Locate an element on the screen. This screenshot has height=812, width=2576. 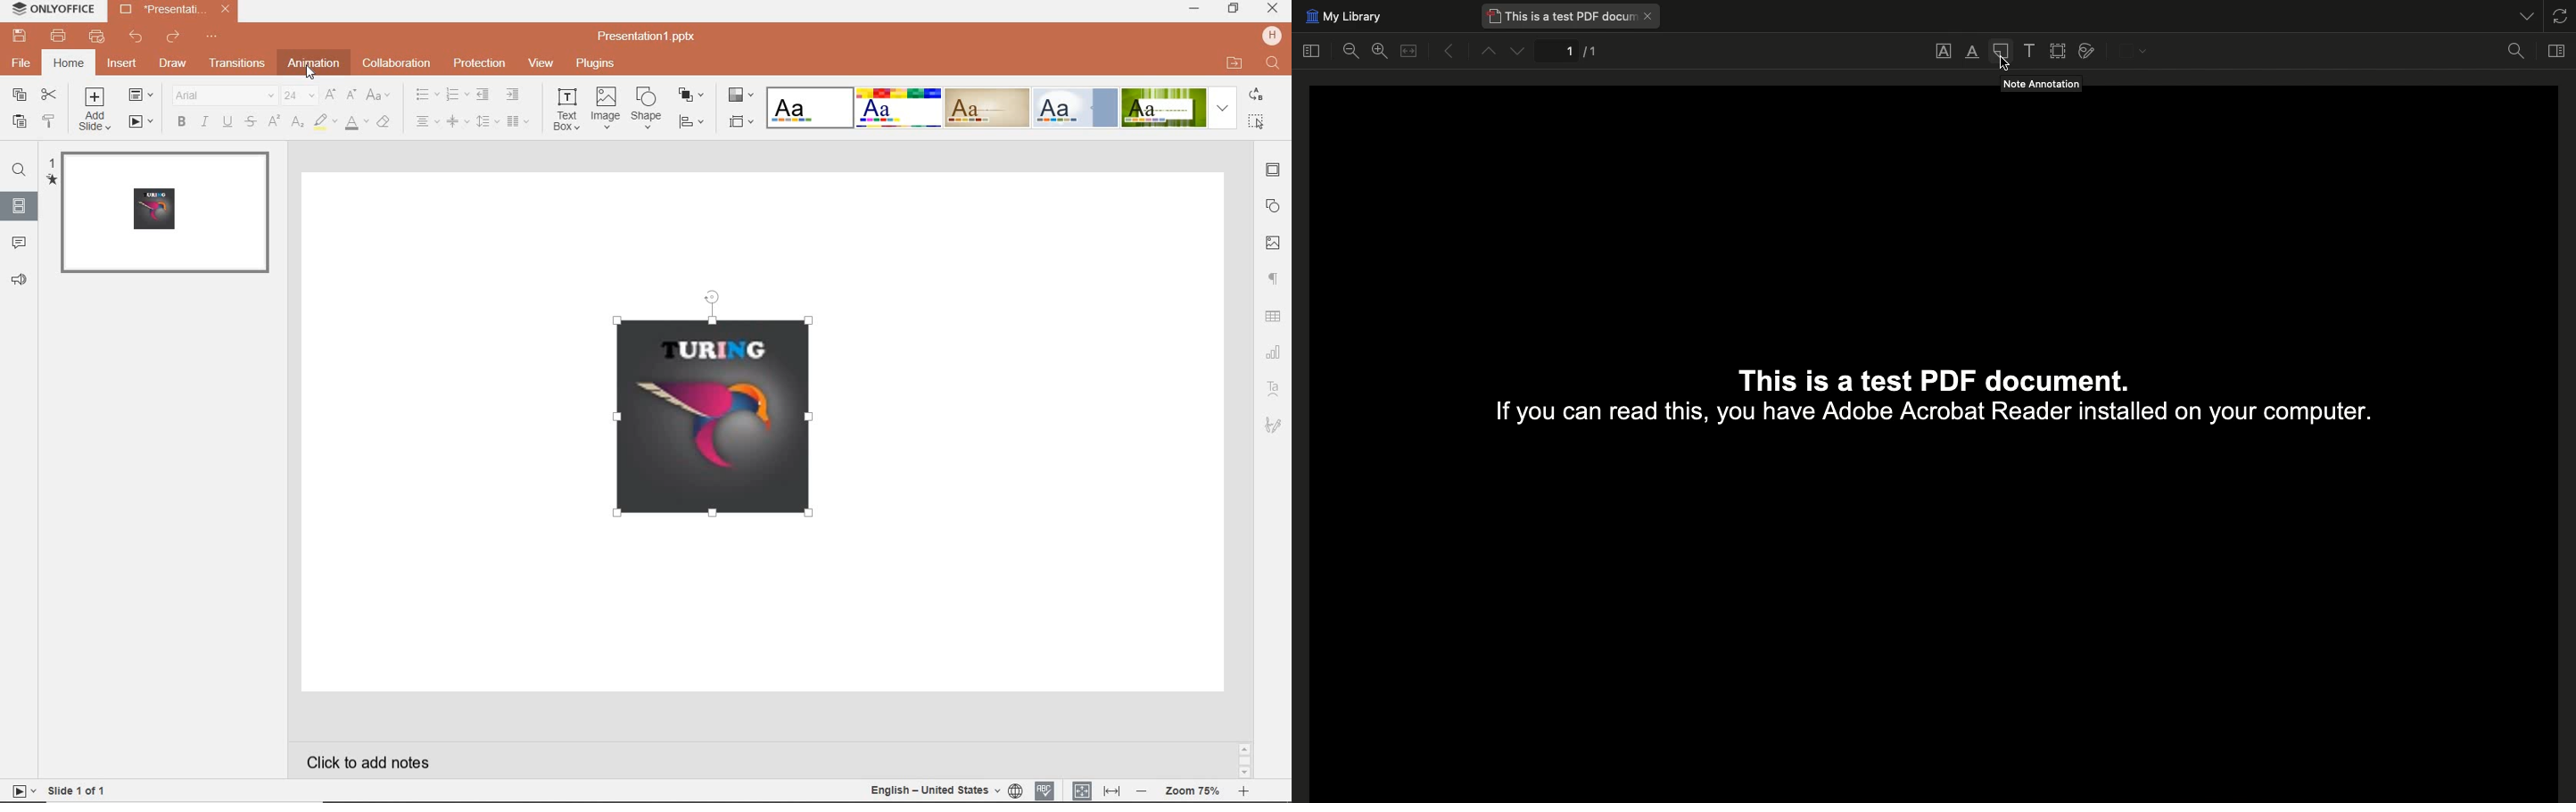
blank is located at coordinates (808, 108).